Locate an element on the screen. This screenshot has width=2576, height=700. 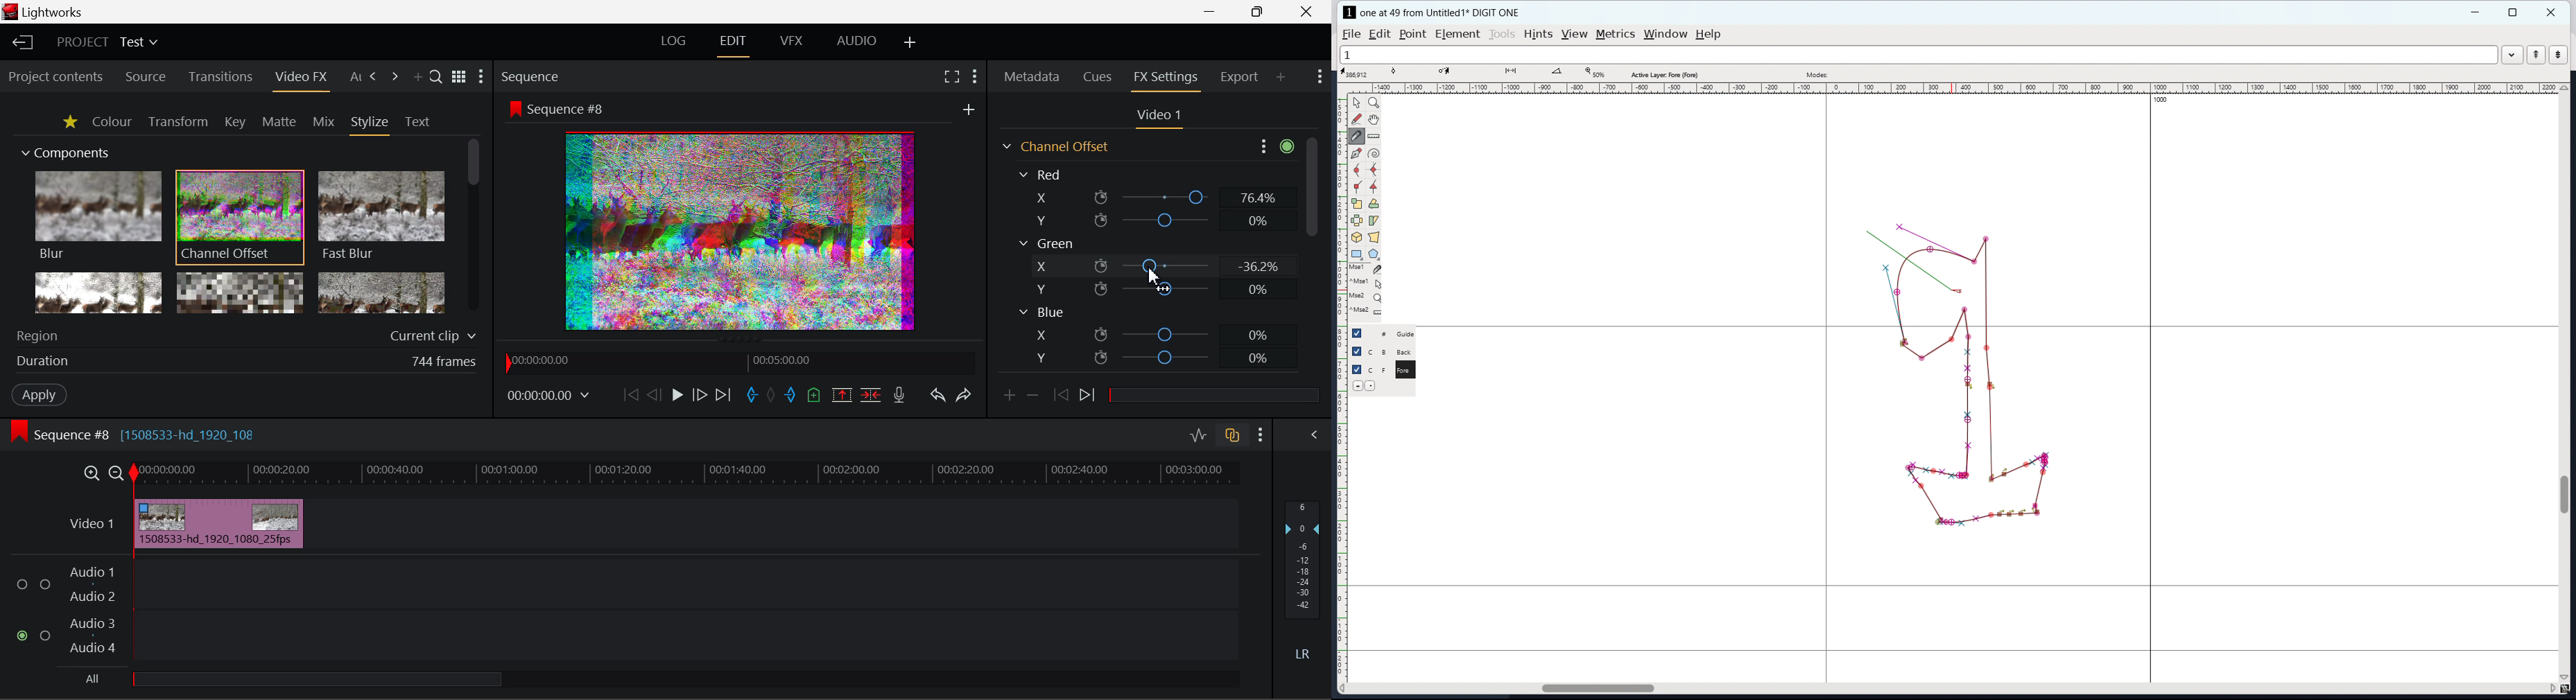
Add Panel is located at coordinates (417, 78).